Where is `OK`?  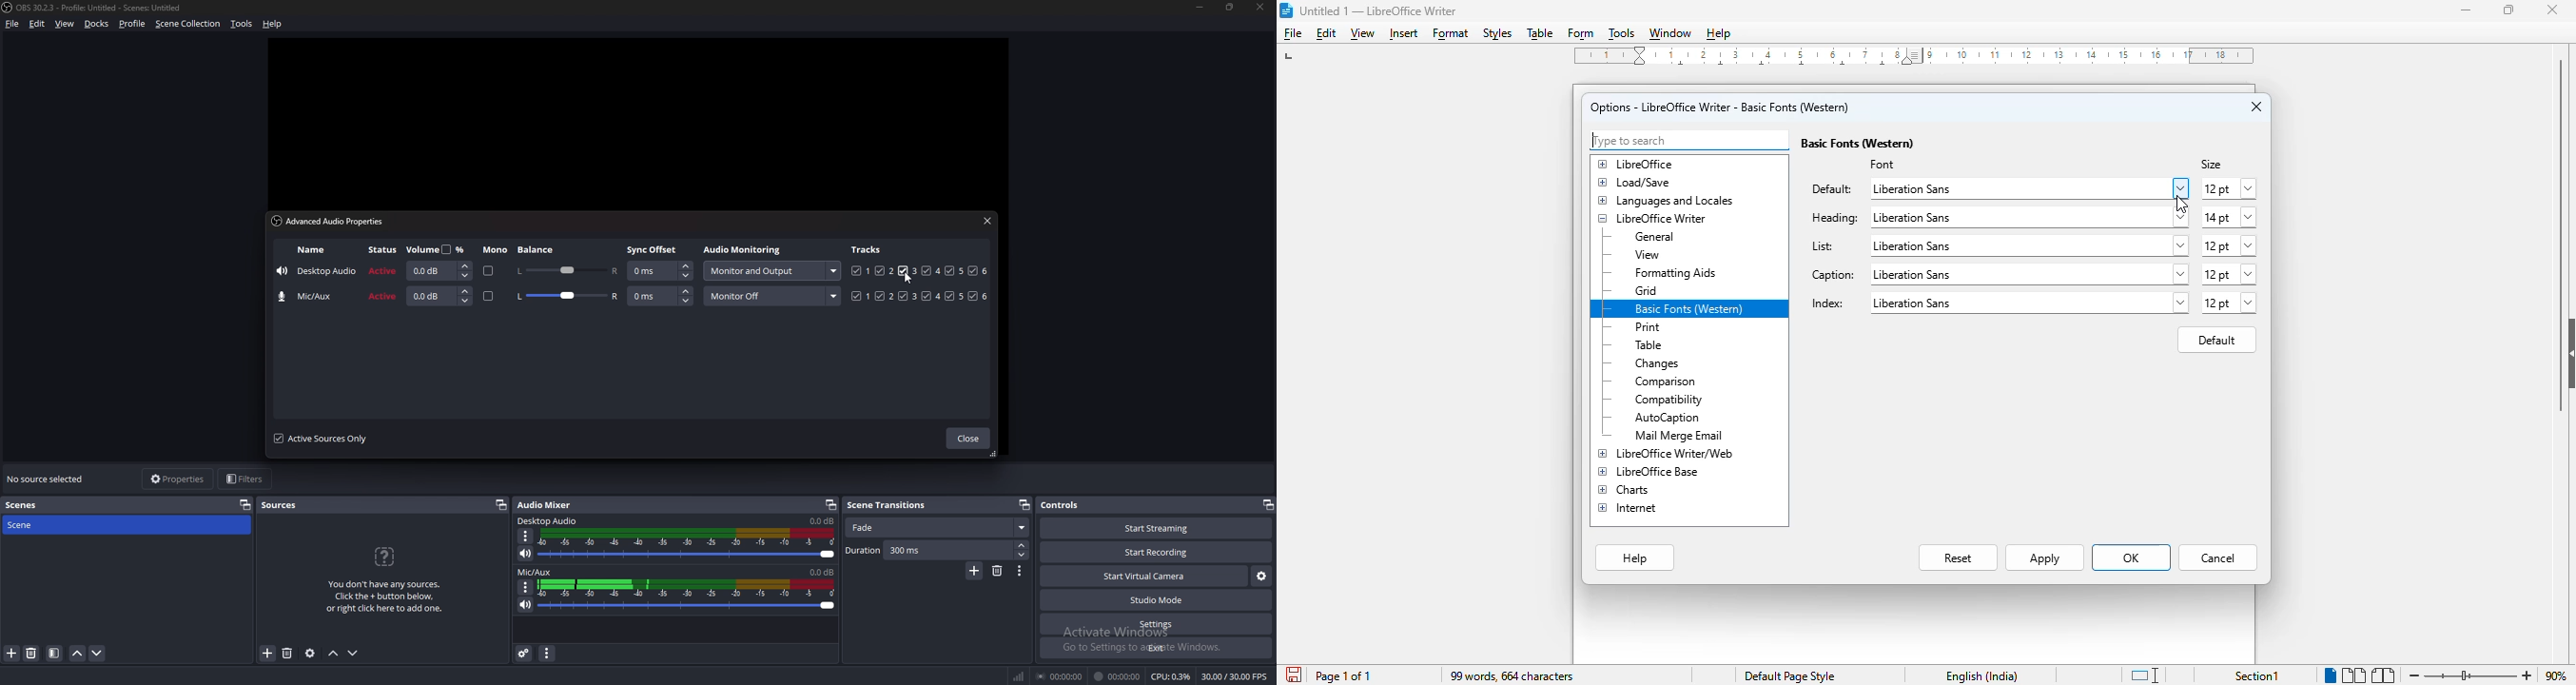
OK is located at coordinates (2133, 558).